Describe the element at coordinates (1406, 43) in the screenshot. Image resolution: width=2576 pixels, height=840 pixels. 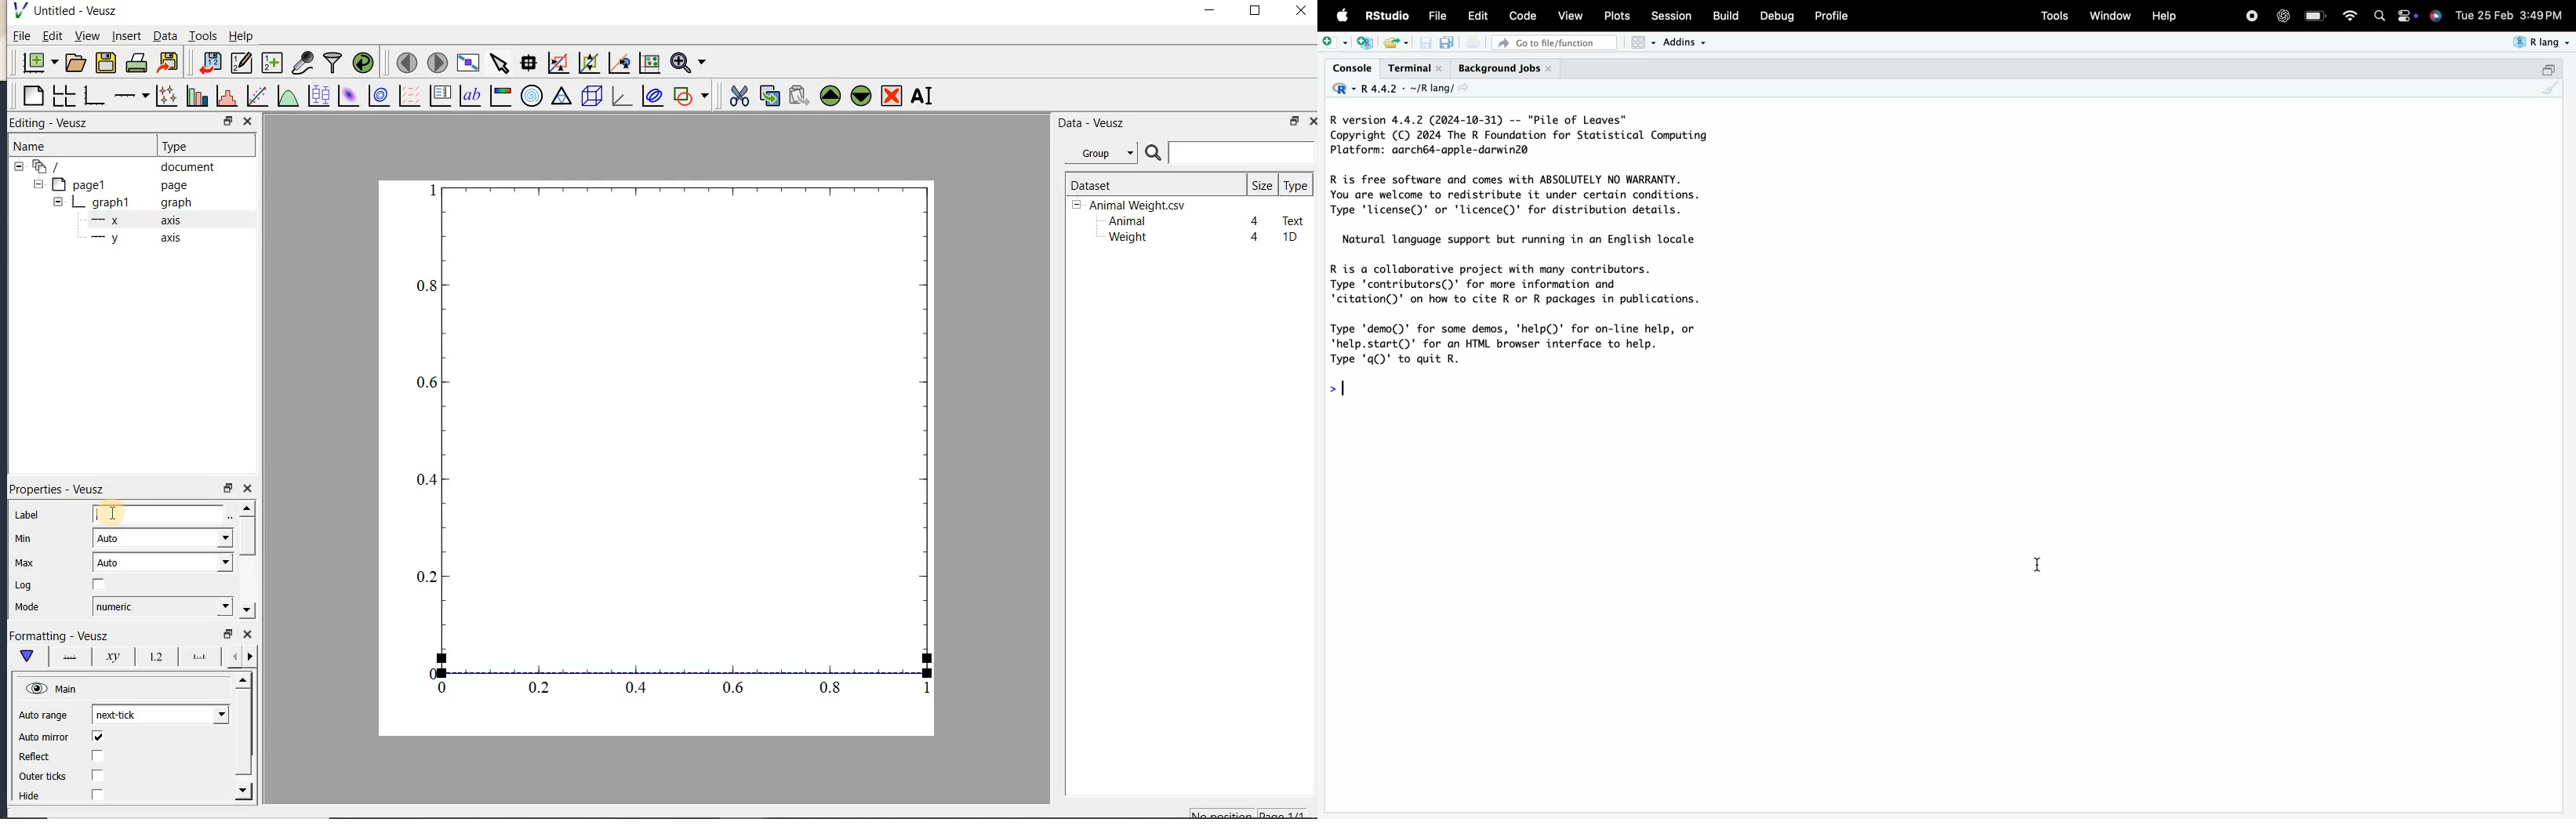
I see `open recent files` at that location.